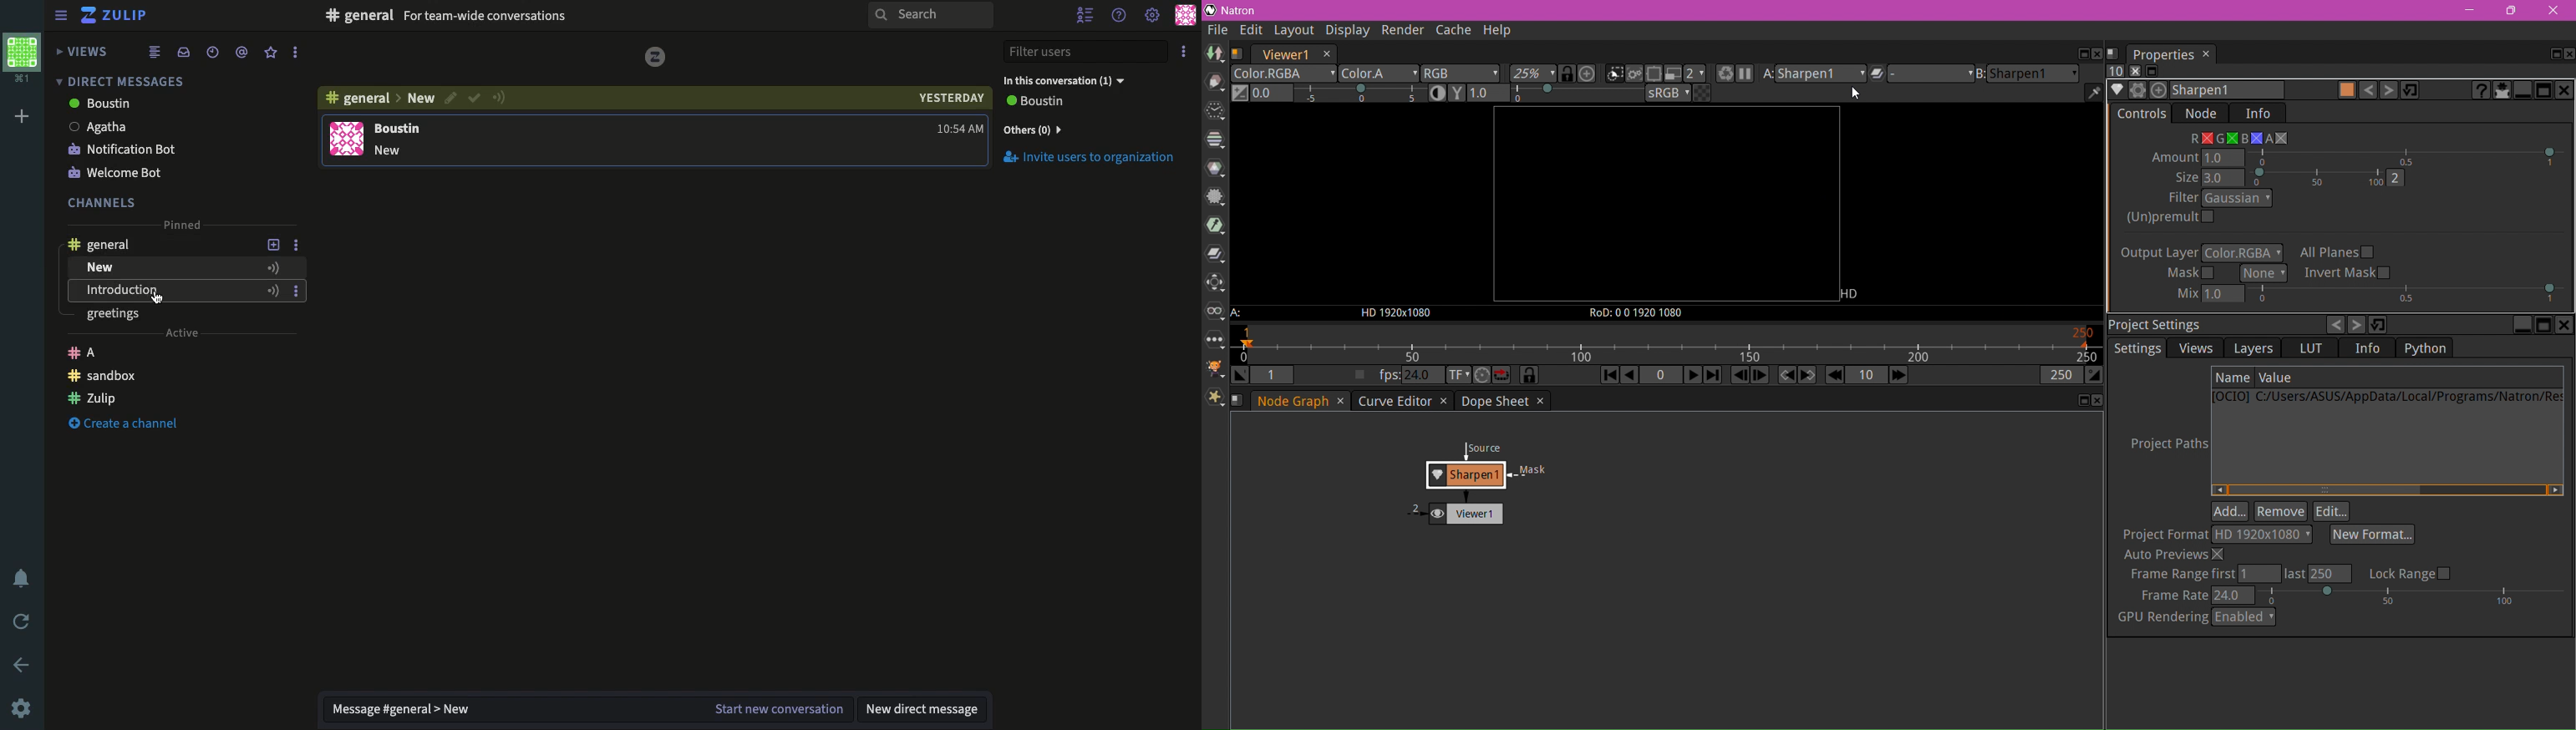 The image size is (2576, 756). What do you see at coordinates (176, 377) in the screenshot?
I see `Chanel sandbox` at bounding box center [176, 377].